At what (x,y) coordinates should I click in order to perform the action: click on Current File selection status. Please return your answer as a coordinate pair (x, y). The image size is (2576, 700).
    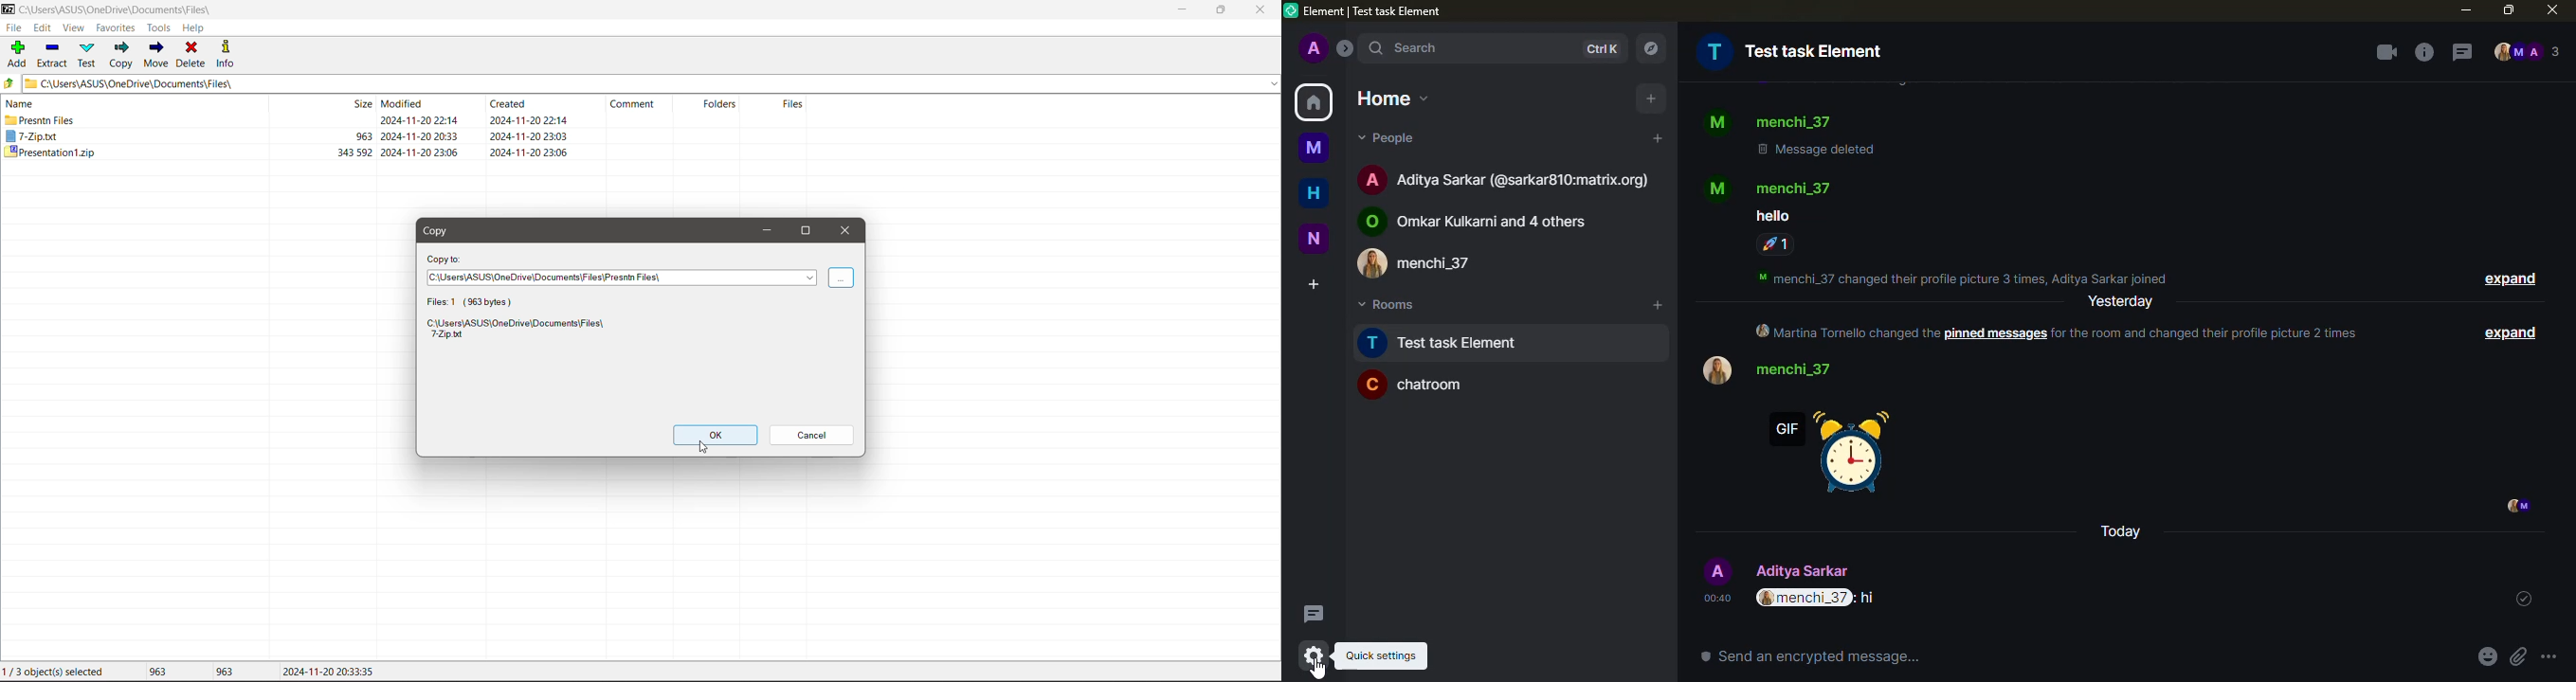
    Looking at the image, I should click on (56, 672).